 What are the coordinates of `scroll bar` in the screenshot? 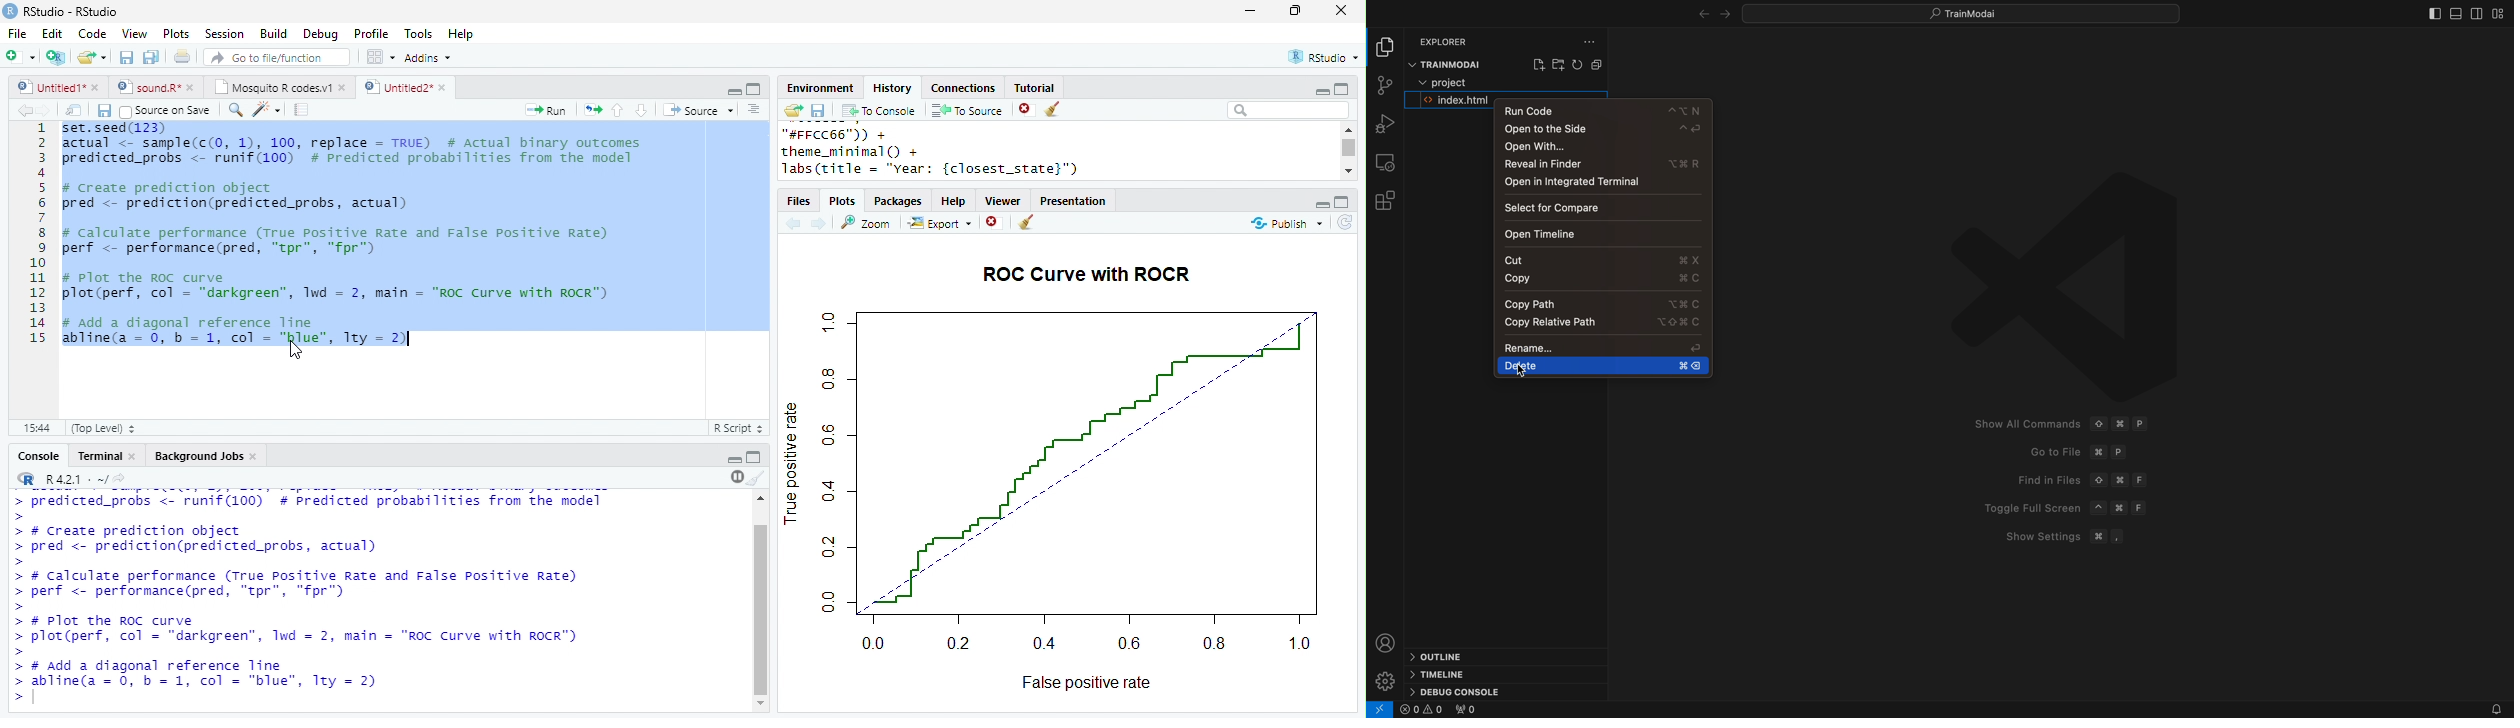 It's located at (763, 609).